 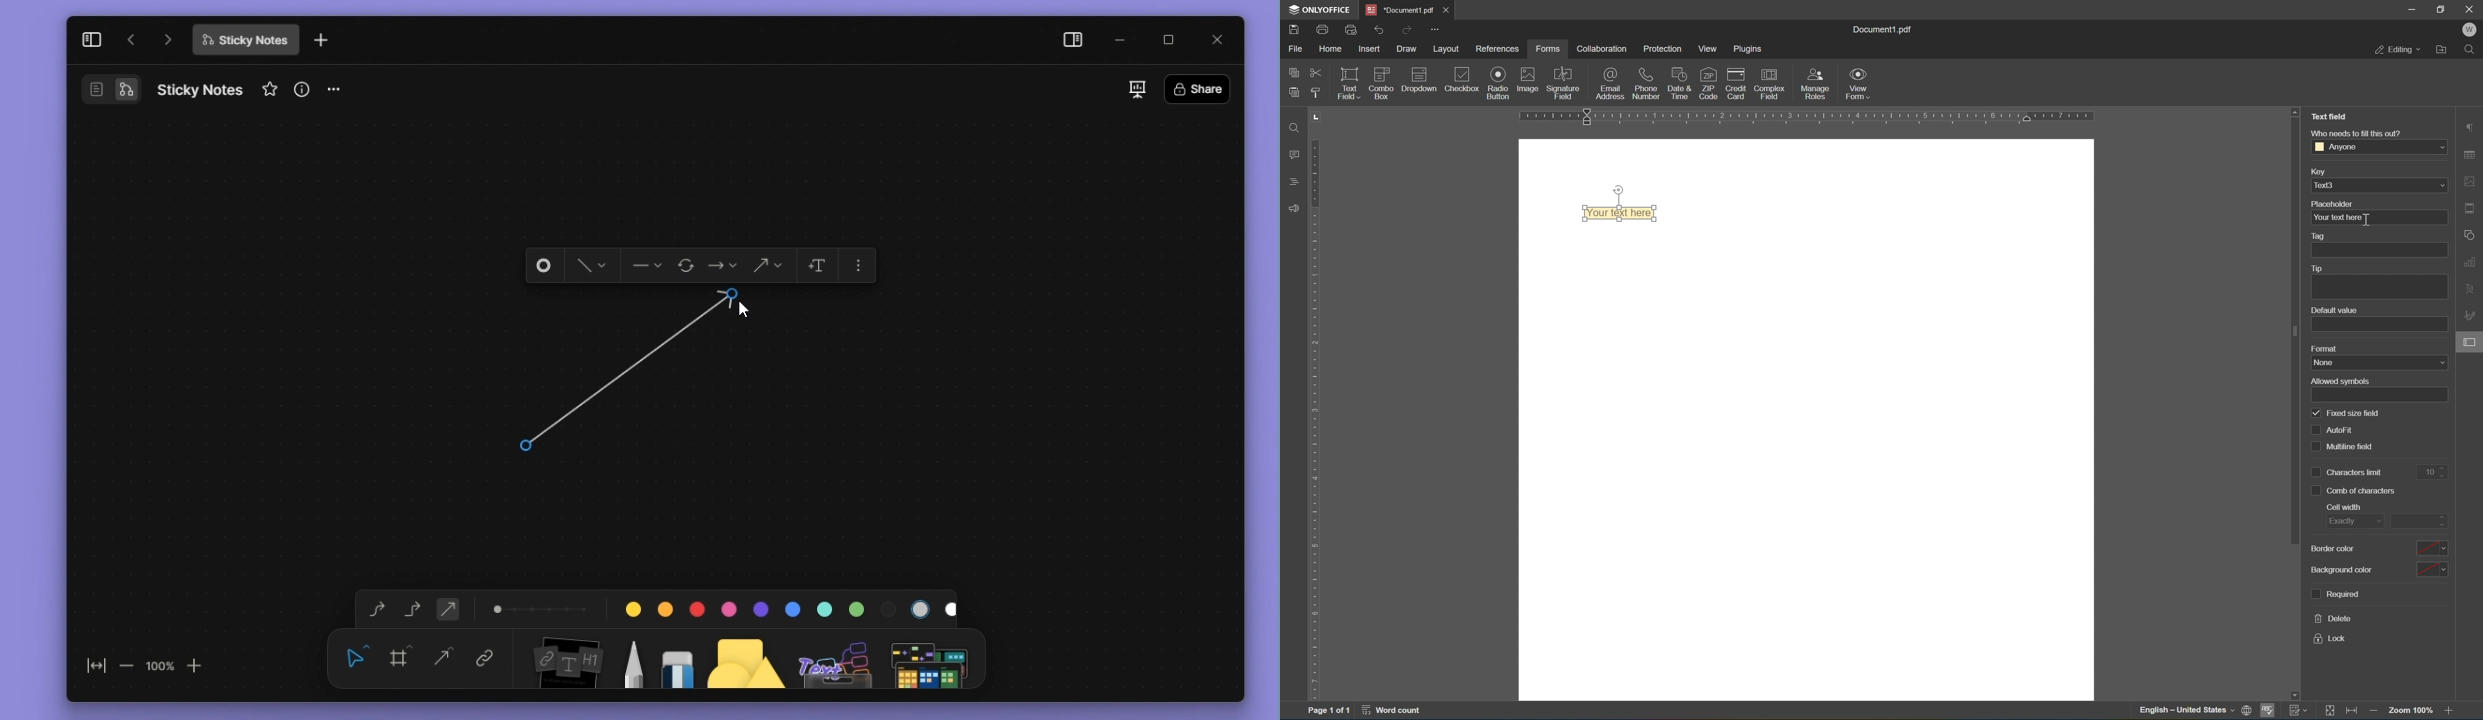 What do you see at coordinates (2368, 220) in the screenshot?
I see `cursor` at bounding box center [2368, 220].